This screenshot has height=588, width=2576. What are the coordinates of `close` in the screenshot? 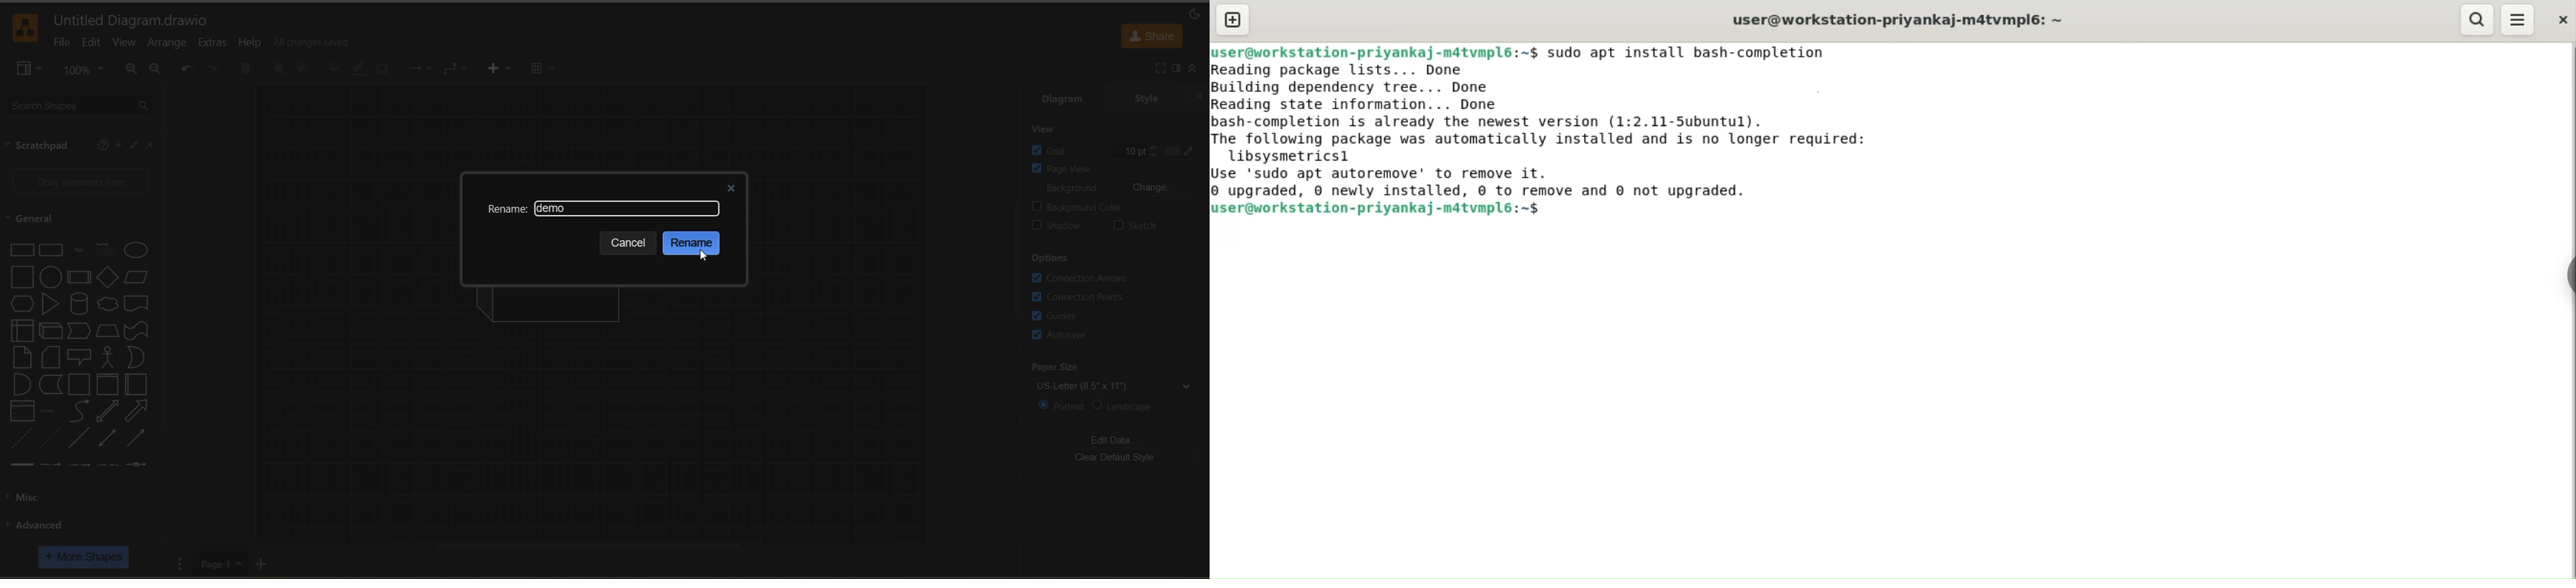 It's located at (151, 146).